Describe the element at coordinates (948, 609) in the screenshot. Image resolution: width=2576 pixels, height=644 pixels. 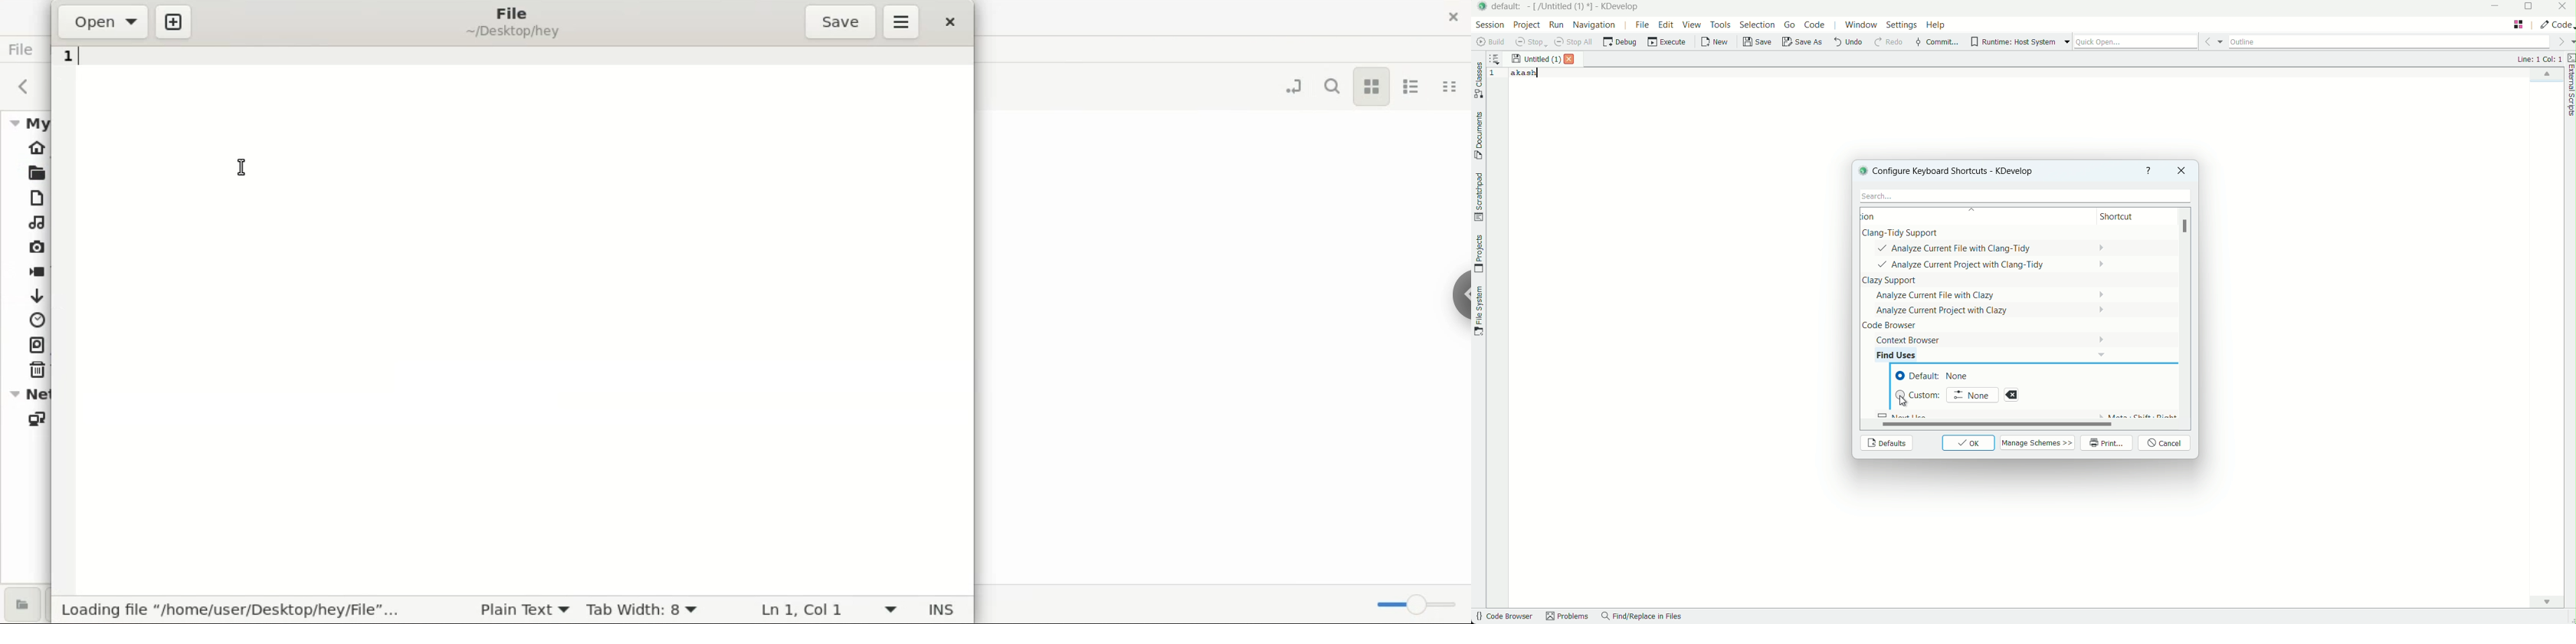
I see `INS` at that location.